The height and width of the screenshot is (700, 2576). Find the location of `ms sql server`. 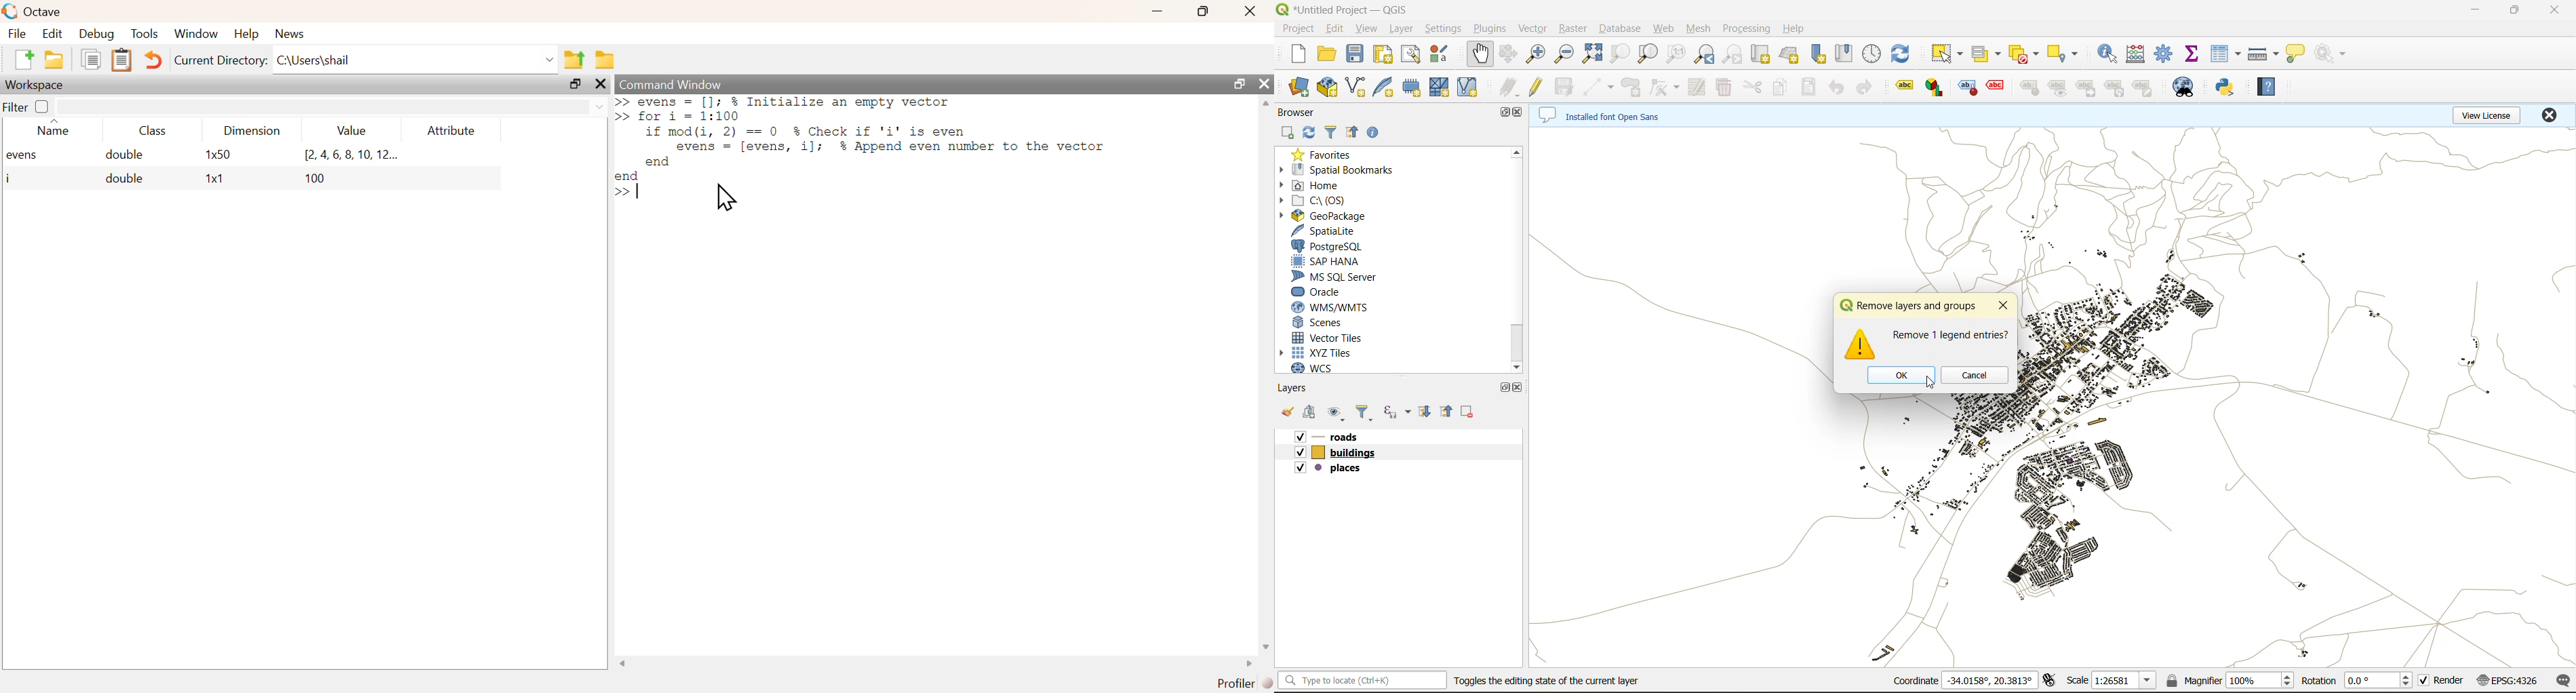

ms sql server is located at coordinates (1346, 277).